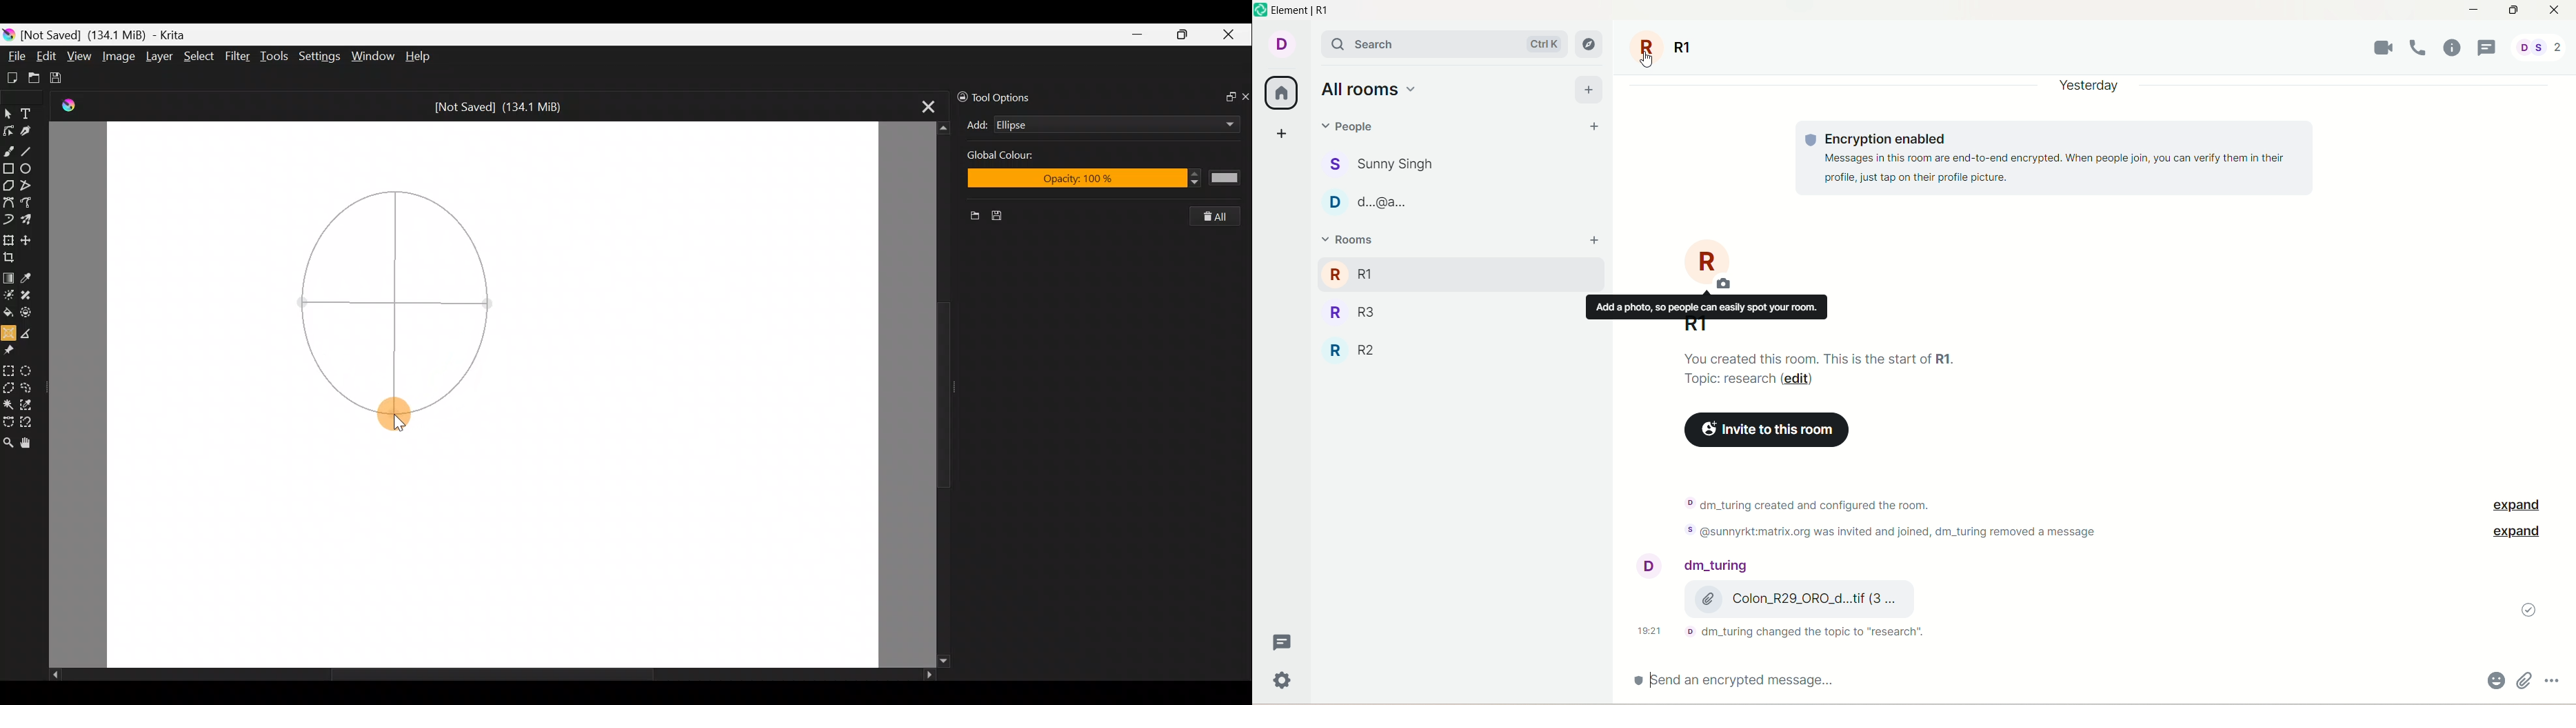  What do you see at coordinates (1444, 42) in the screenshot?
I see `search` at bounding box center [1444, 42].